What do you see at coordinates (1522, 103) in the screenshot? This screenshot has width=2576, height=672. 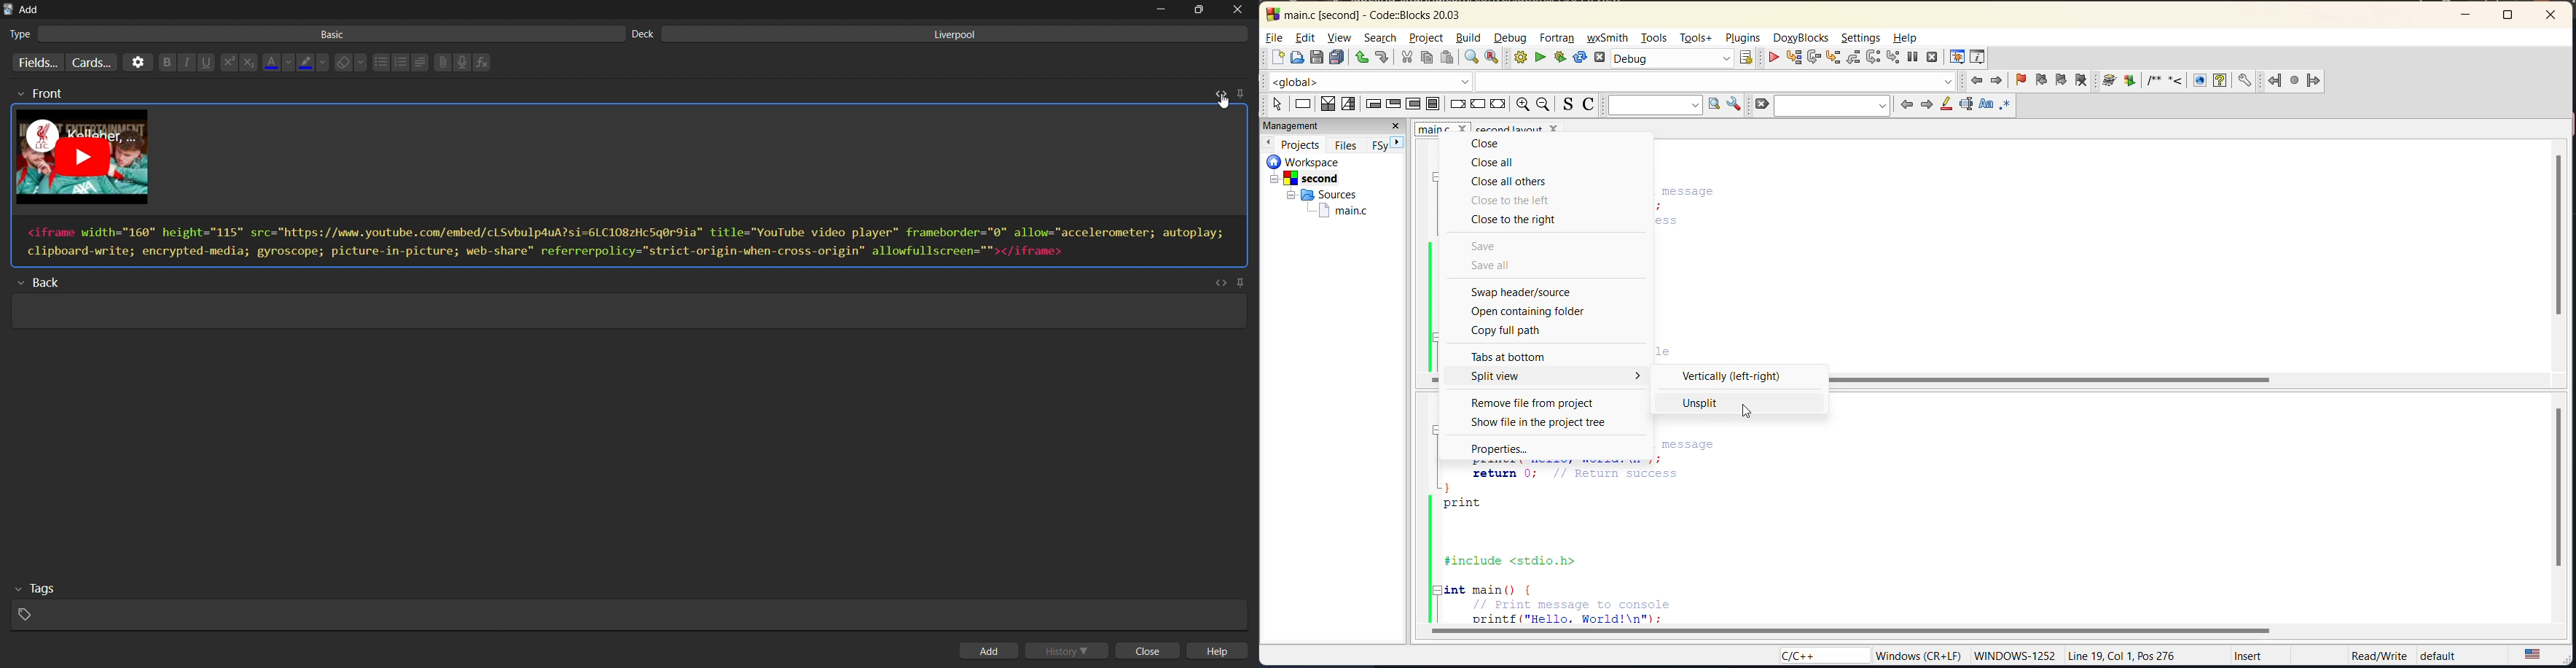 I see `zoom in` at bounding box center [1522, 103].